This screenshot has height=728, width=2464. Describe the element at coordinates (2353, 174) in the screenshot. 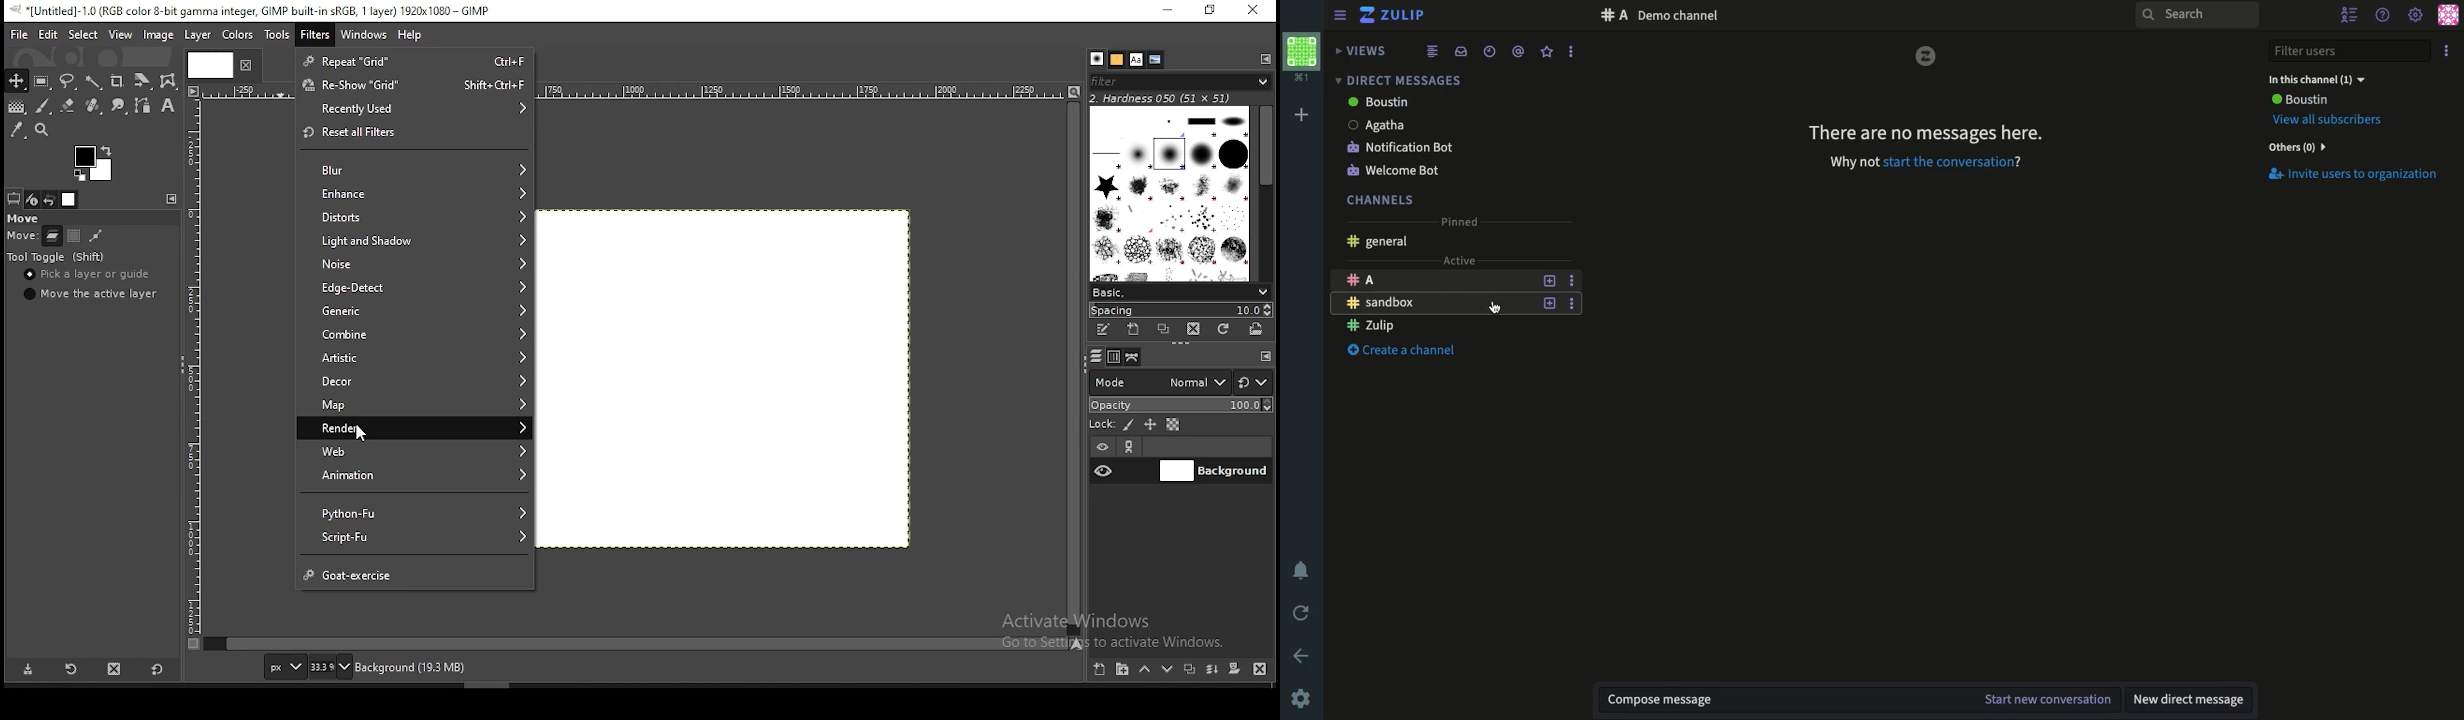

I see `Invite users` at that location.